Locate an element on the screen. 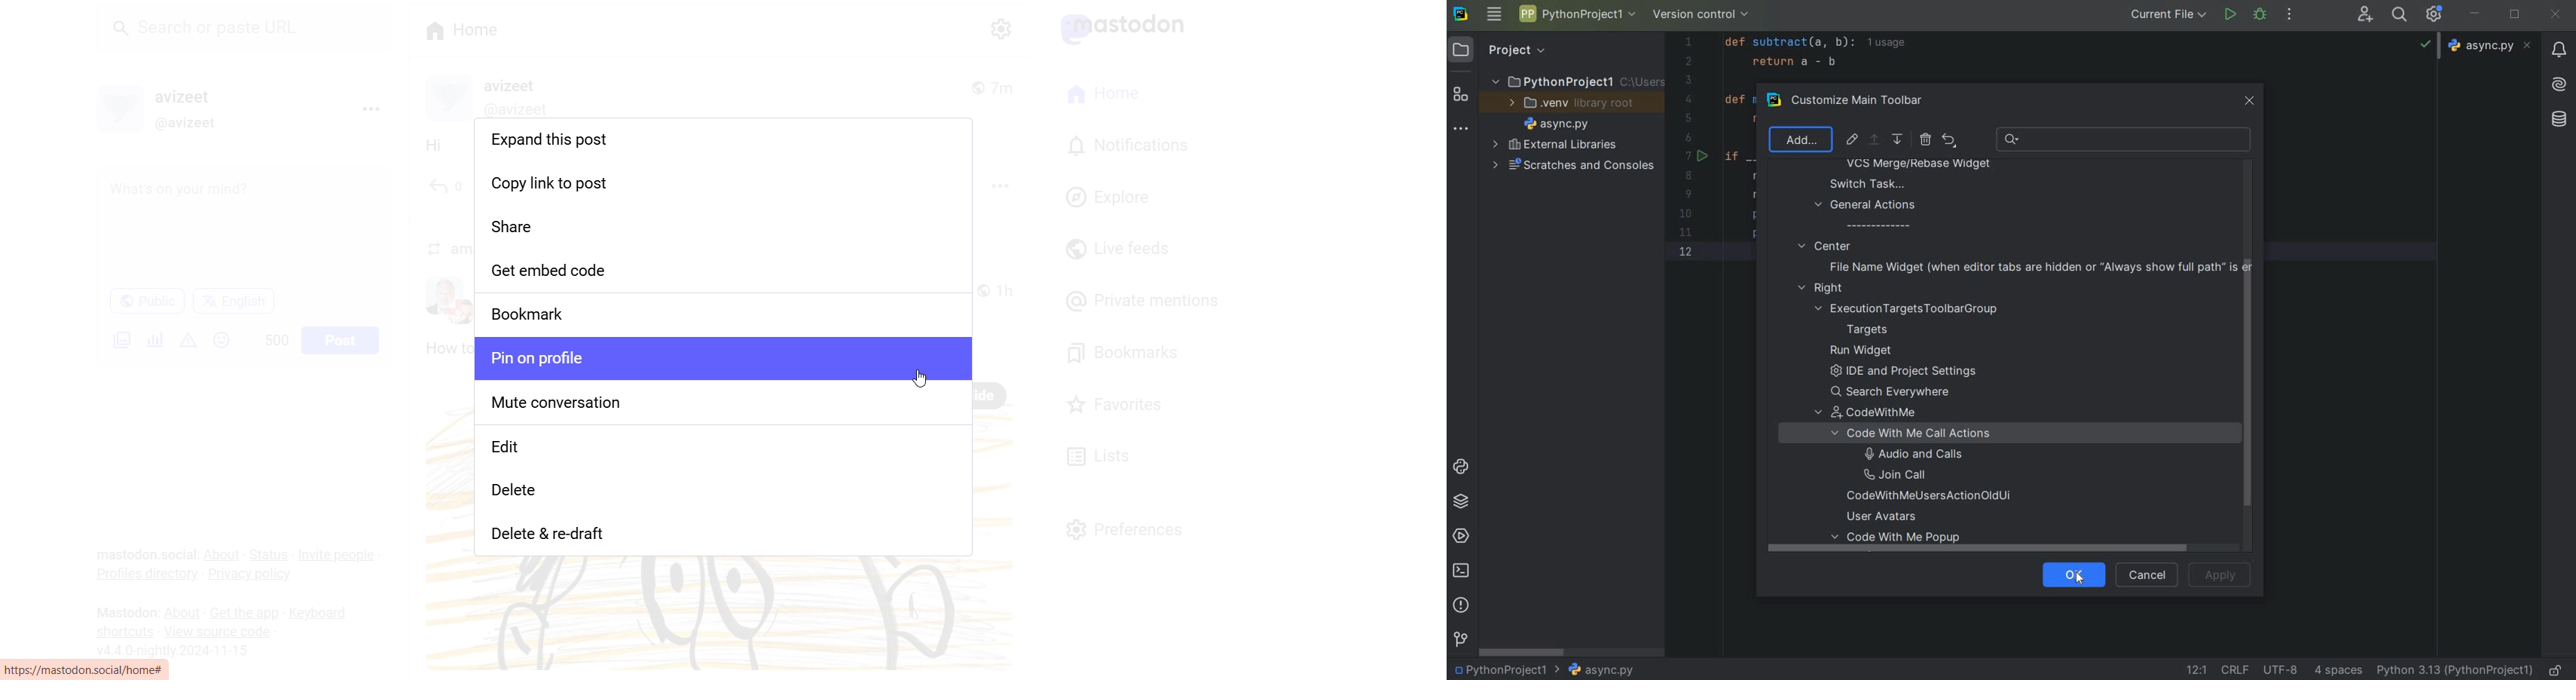 The height and width of the screenshot is (700, 2576). GO TO LINE is located at coordinates (2195, 670).